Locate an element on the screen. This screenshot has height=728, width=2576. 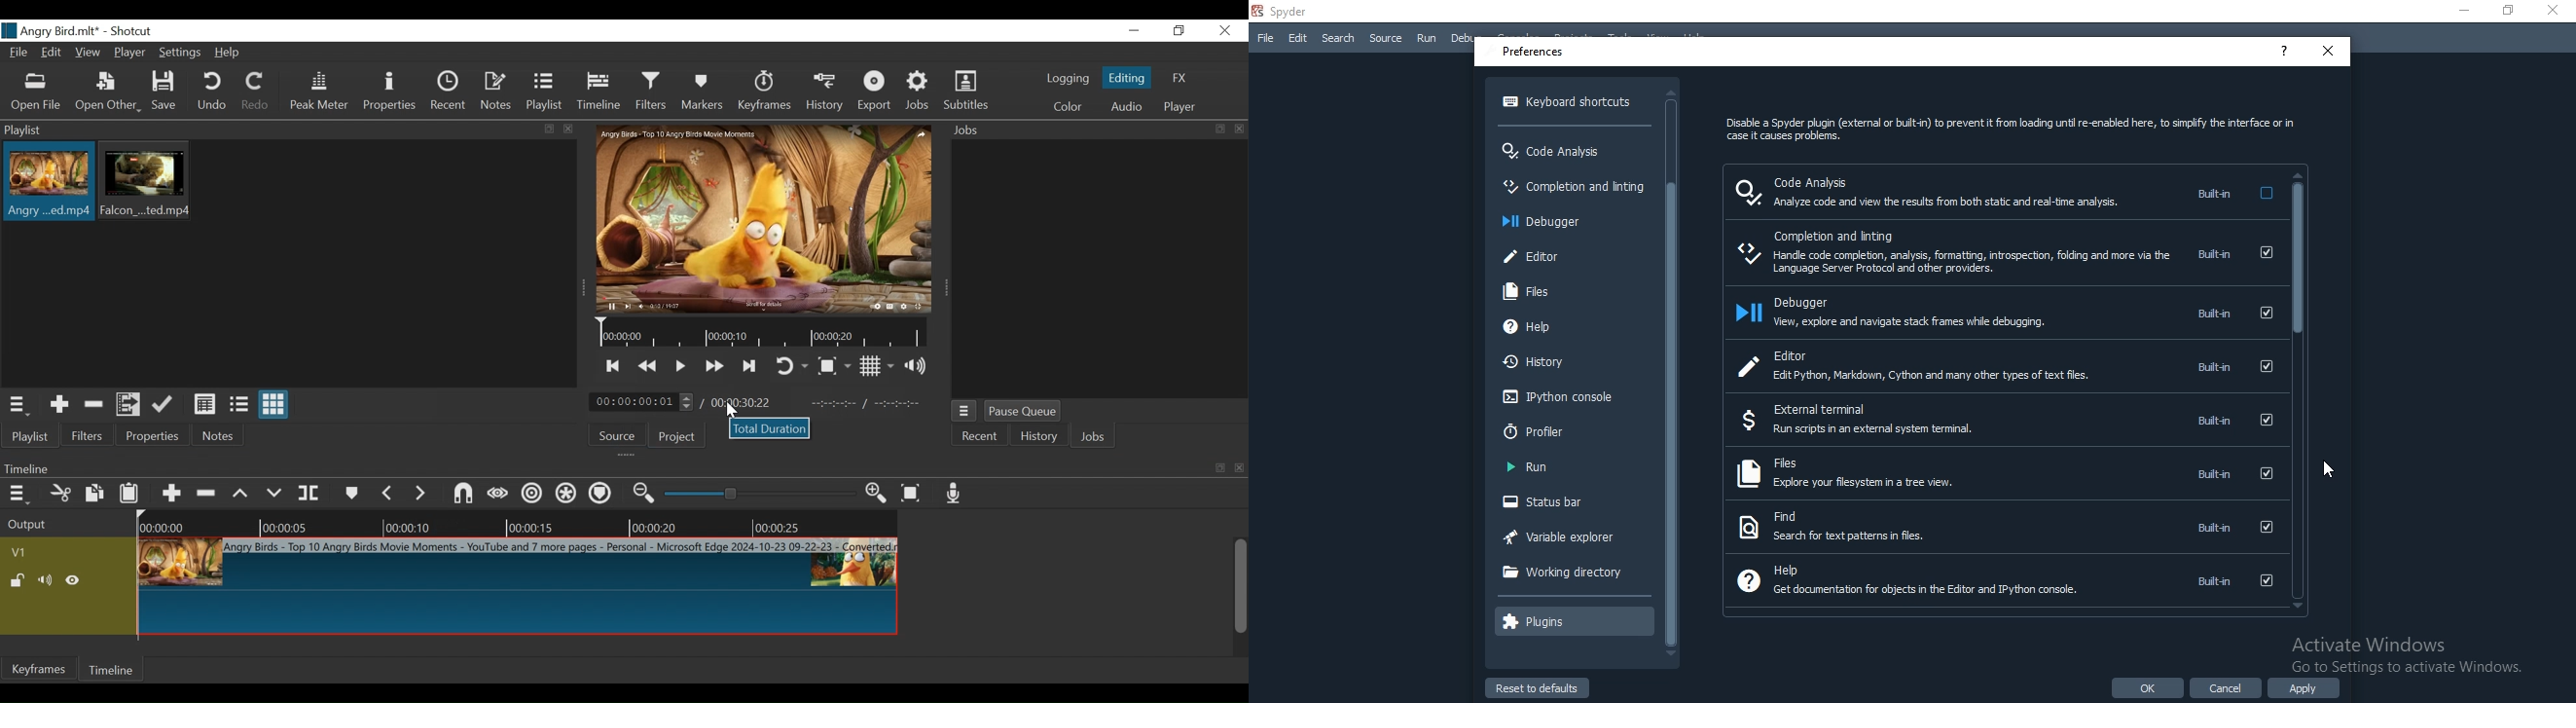
files is located at coordinates (2002, 474).